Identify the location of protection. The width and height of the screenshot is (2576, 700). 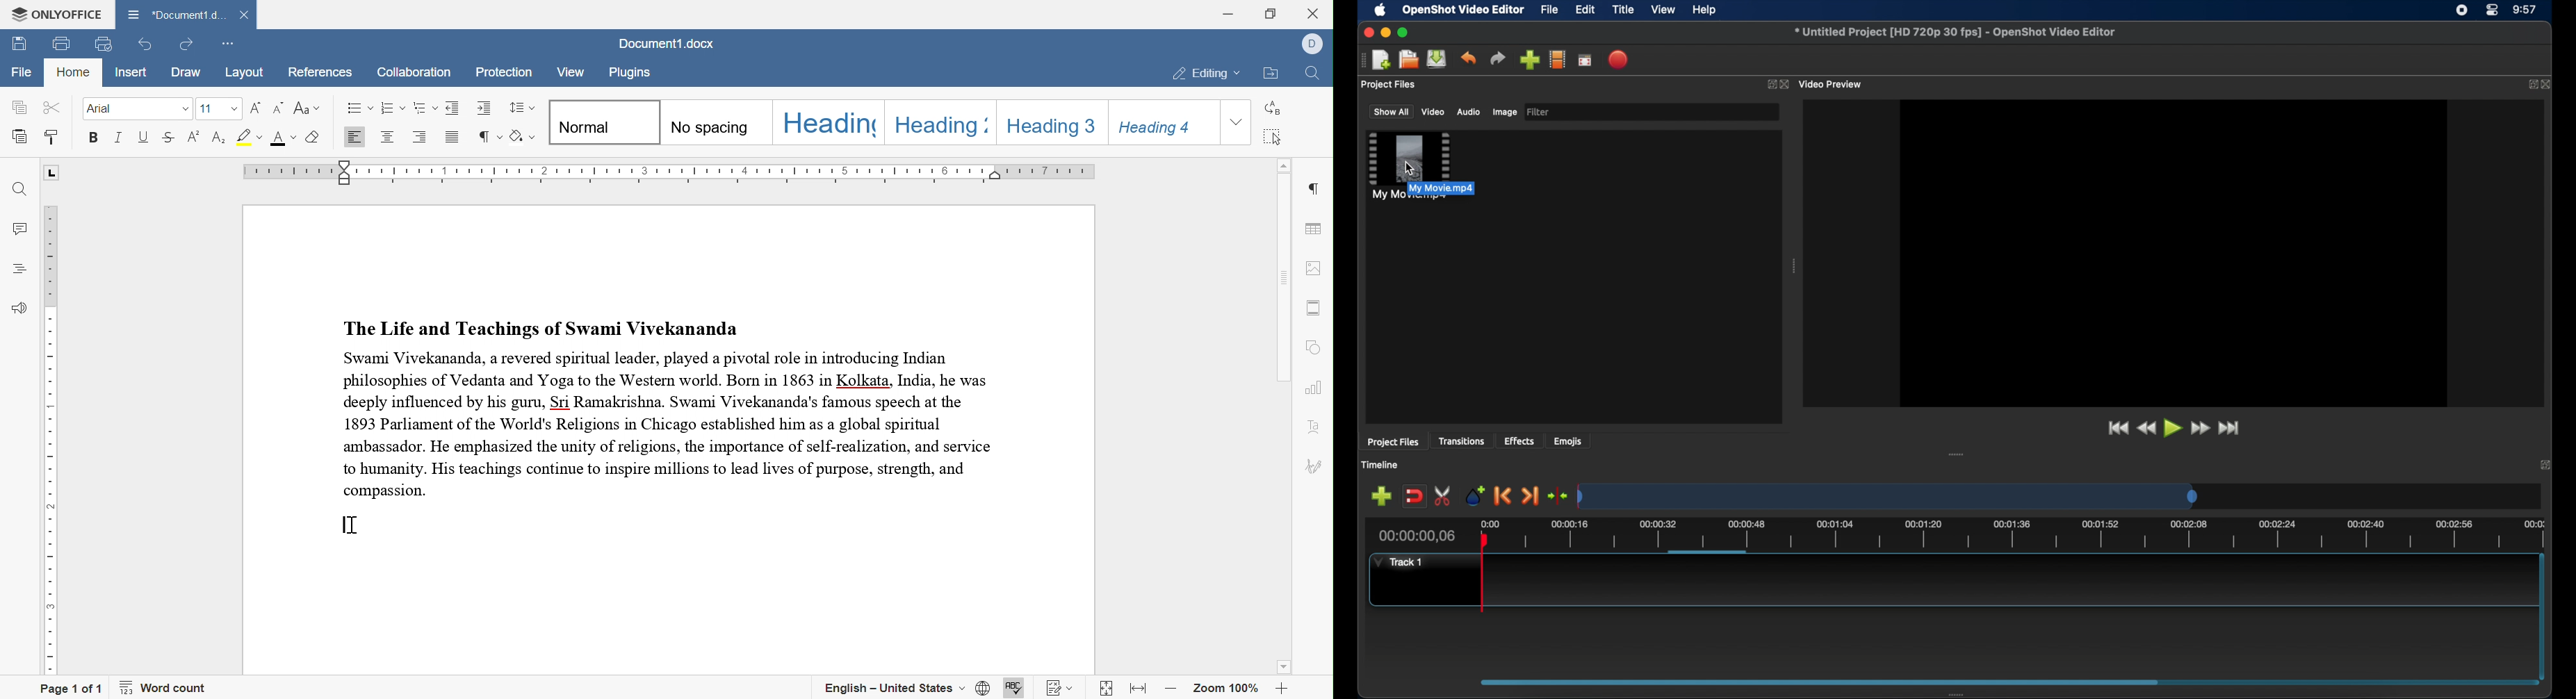
(505, 73).